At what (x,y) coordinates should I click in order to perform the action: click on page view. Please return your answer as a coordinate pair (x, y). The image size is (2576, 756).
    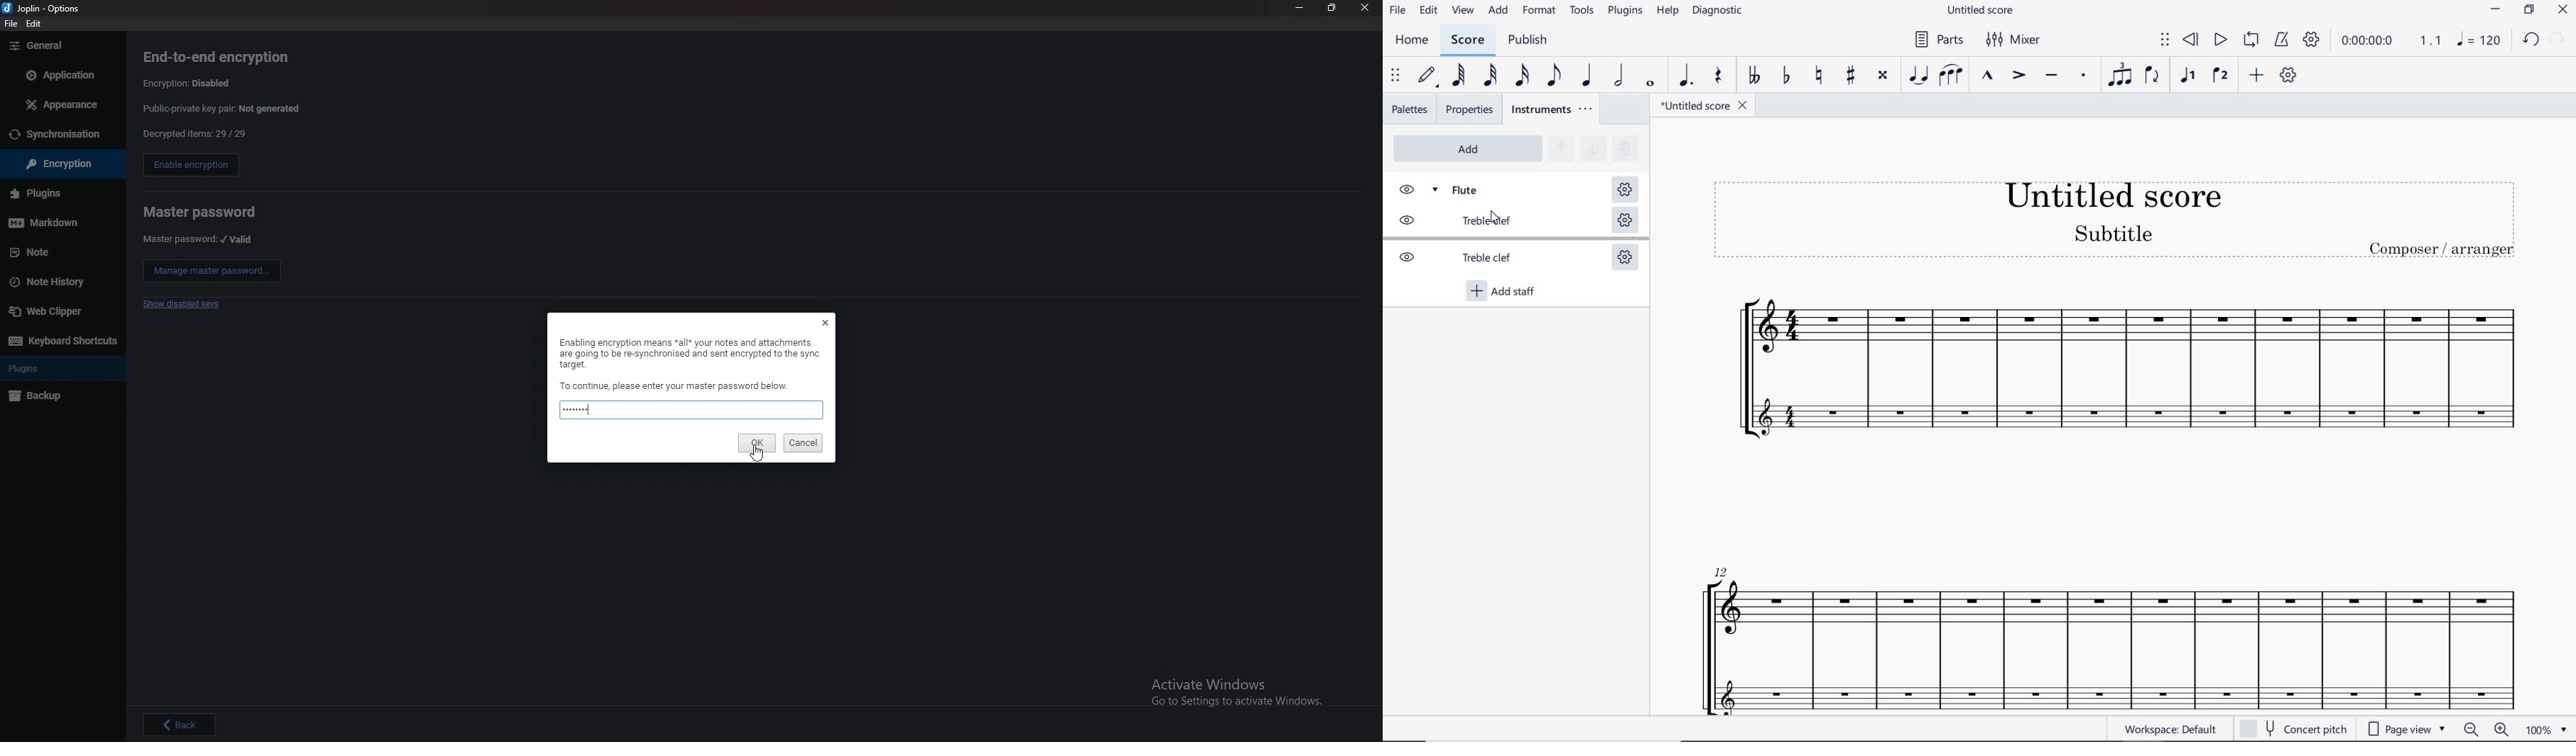
    Looking at the image, I should click on (2405, 728).